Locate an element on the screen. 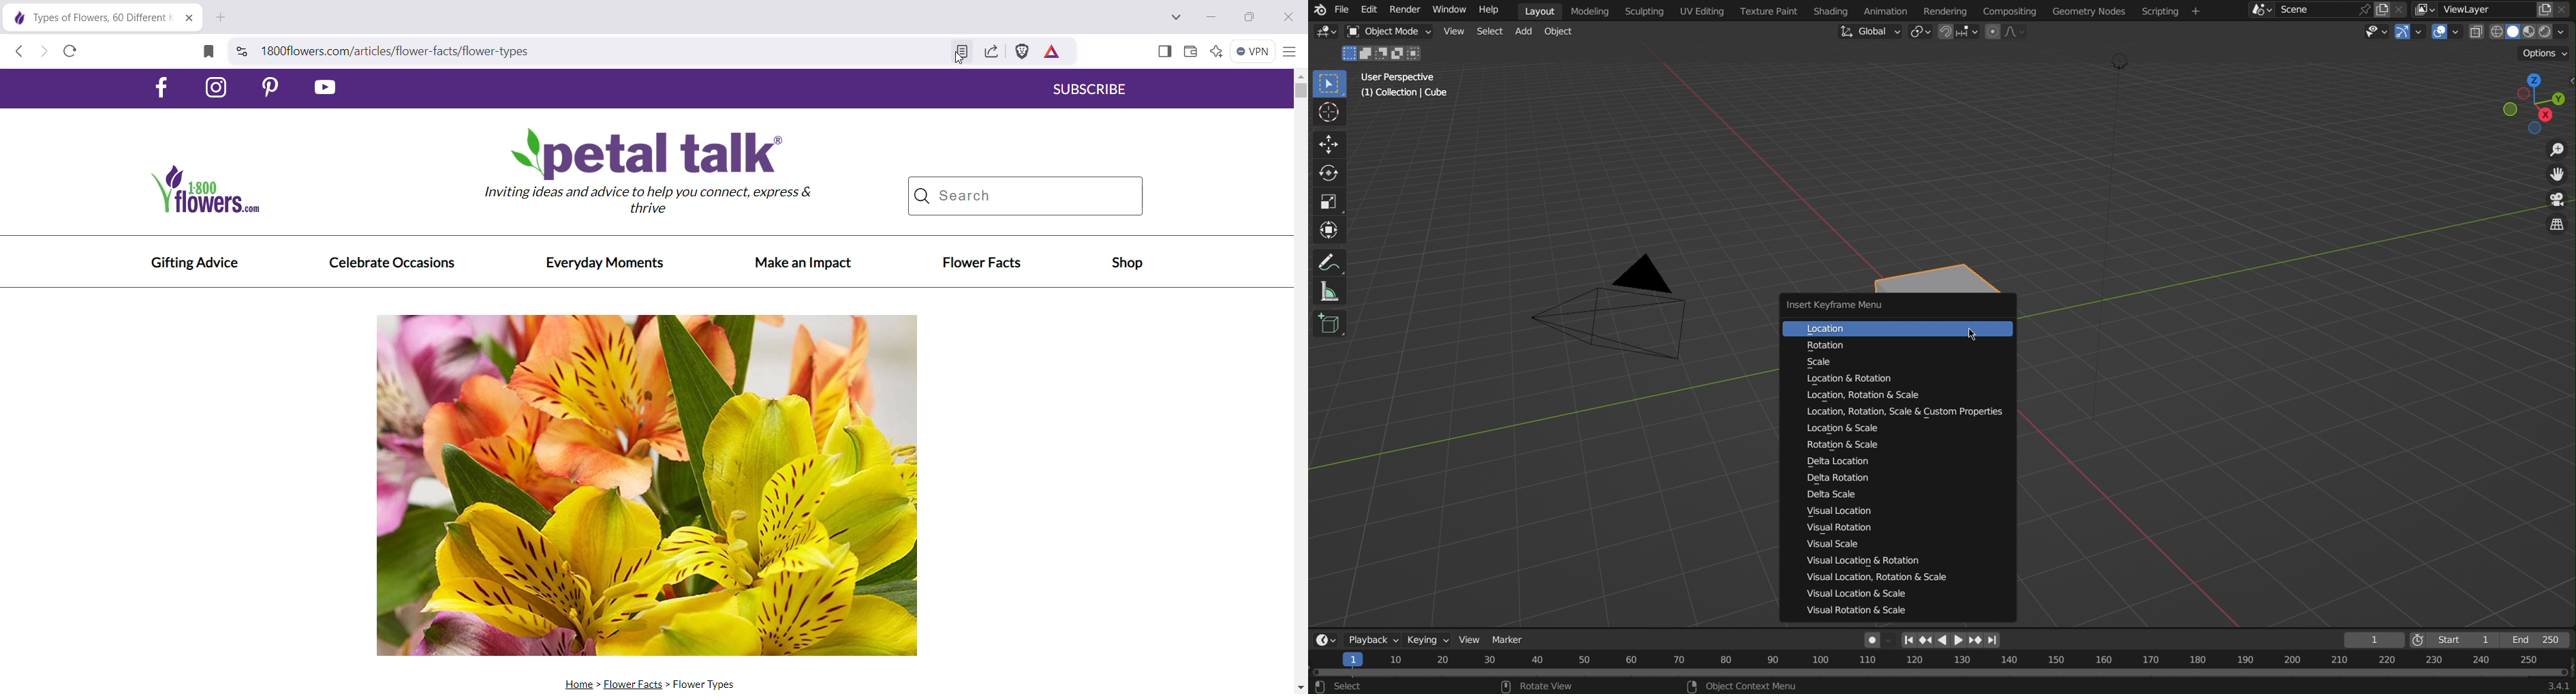 The height and width of the screenshot is (700, 2576). Annotate is located at coordinates (1331, 259).